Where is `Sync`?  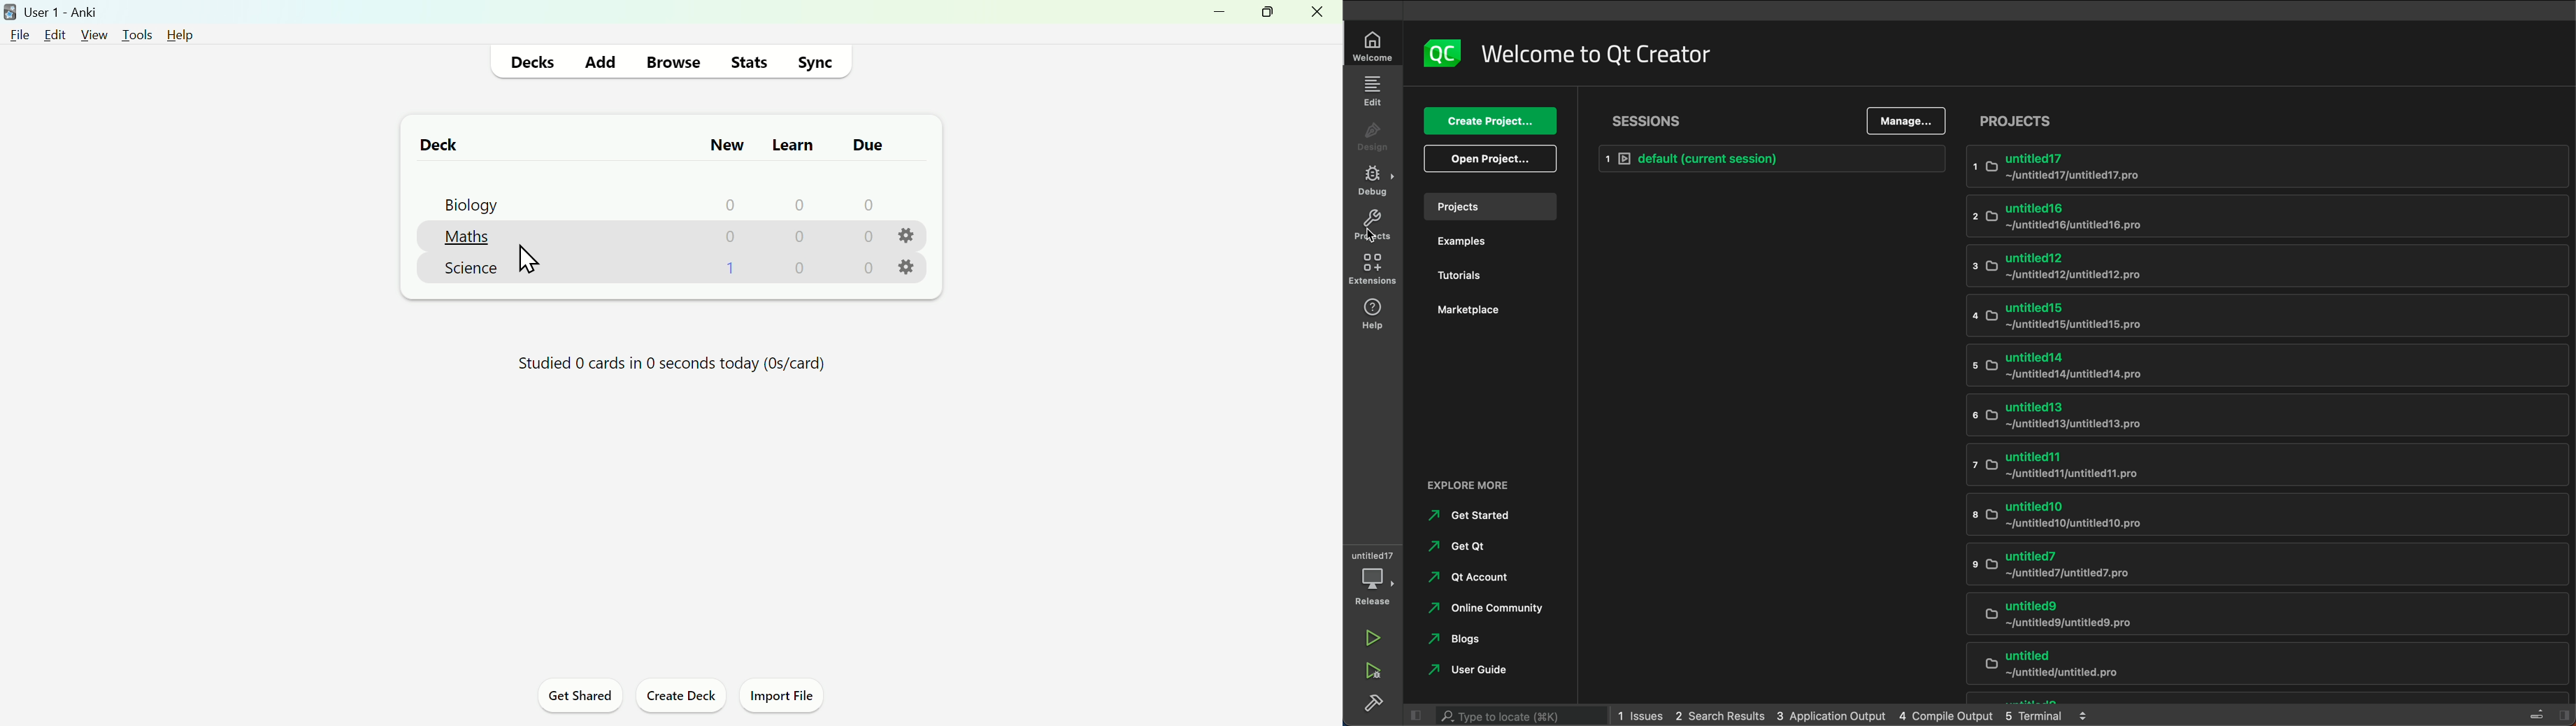
Sync is located at coordinates (819, 60).